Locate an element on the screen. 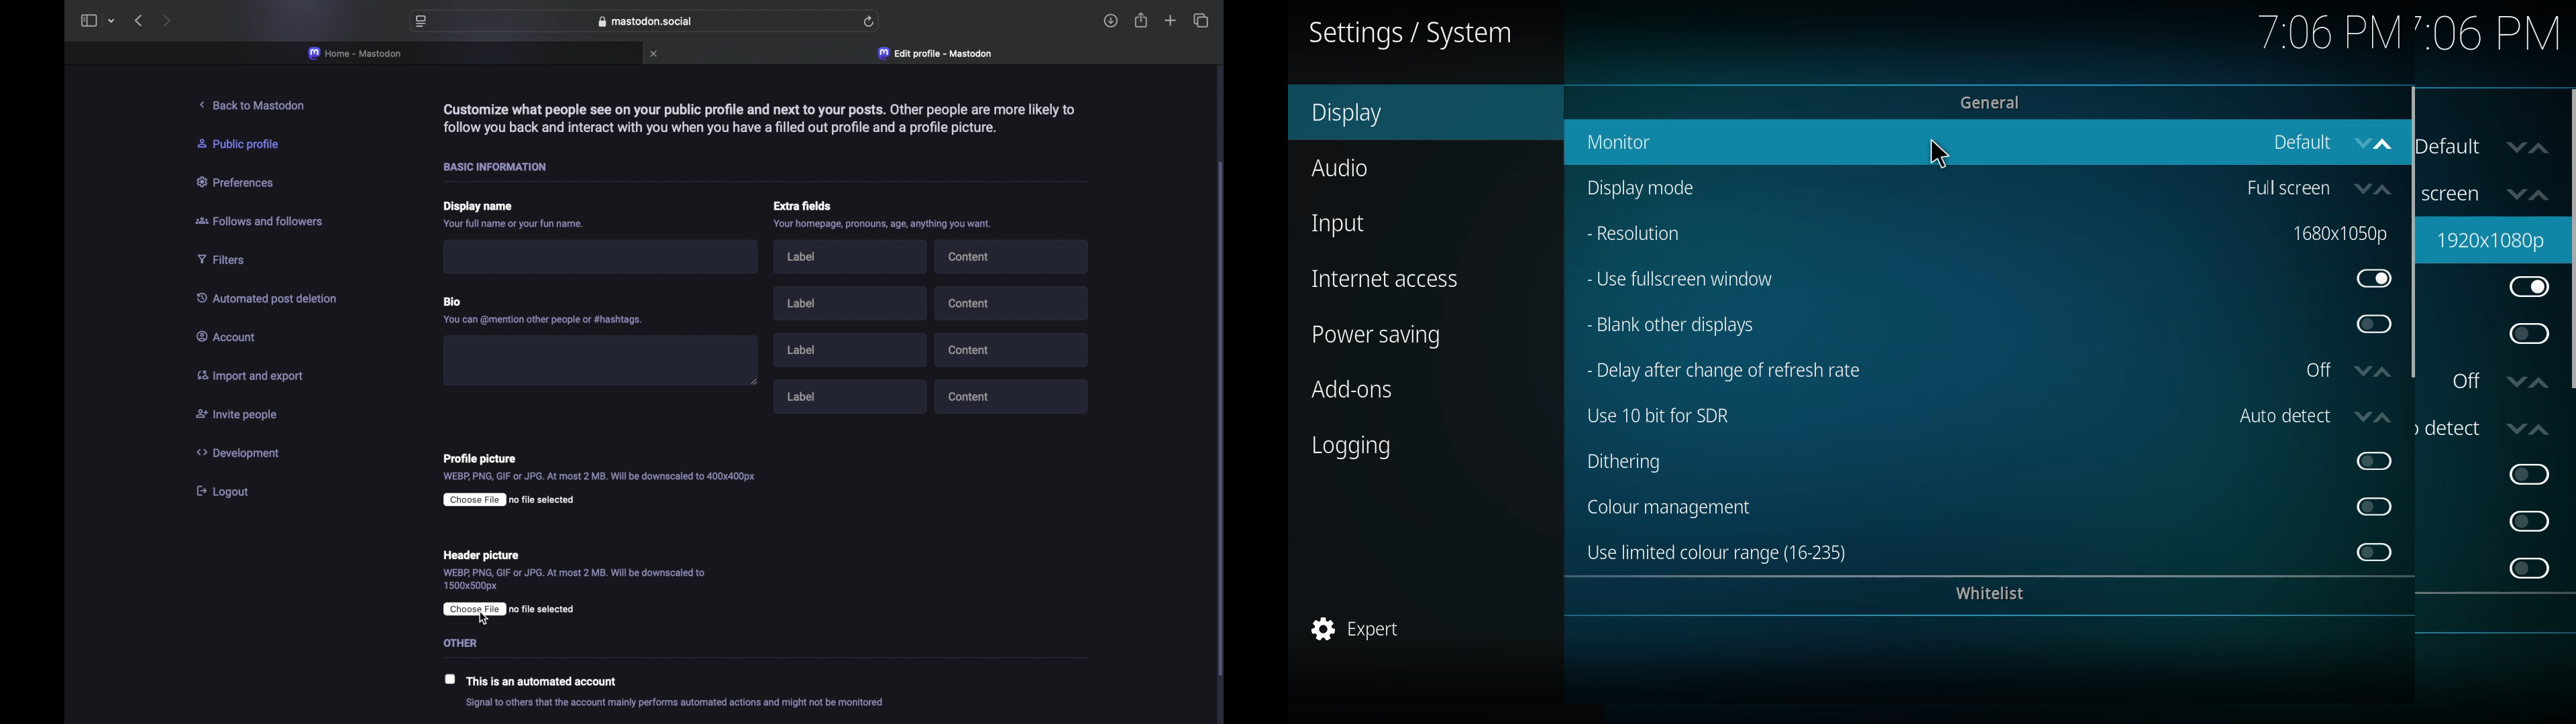  share is located at coordinates (1142, 20).